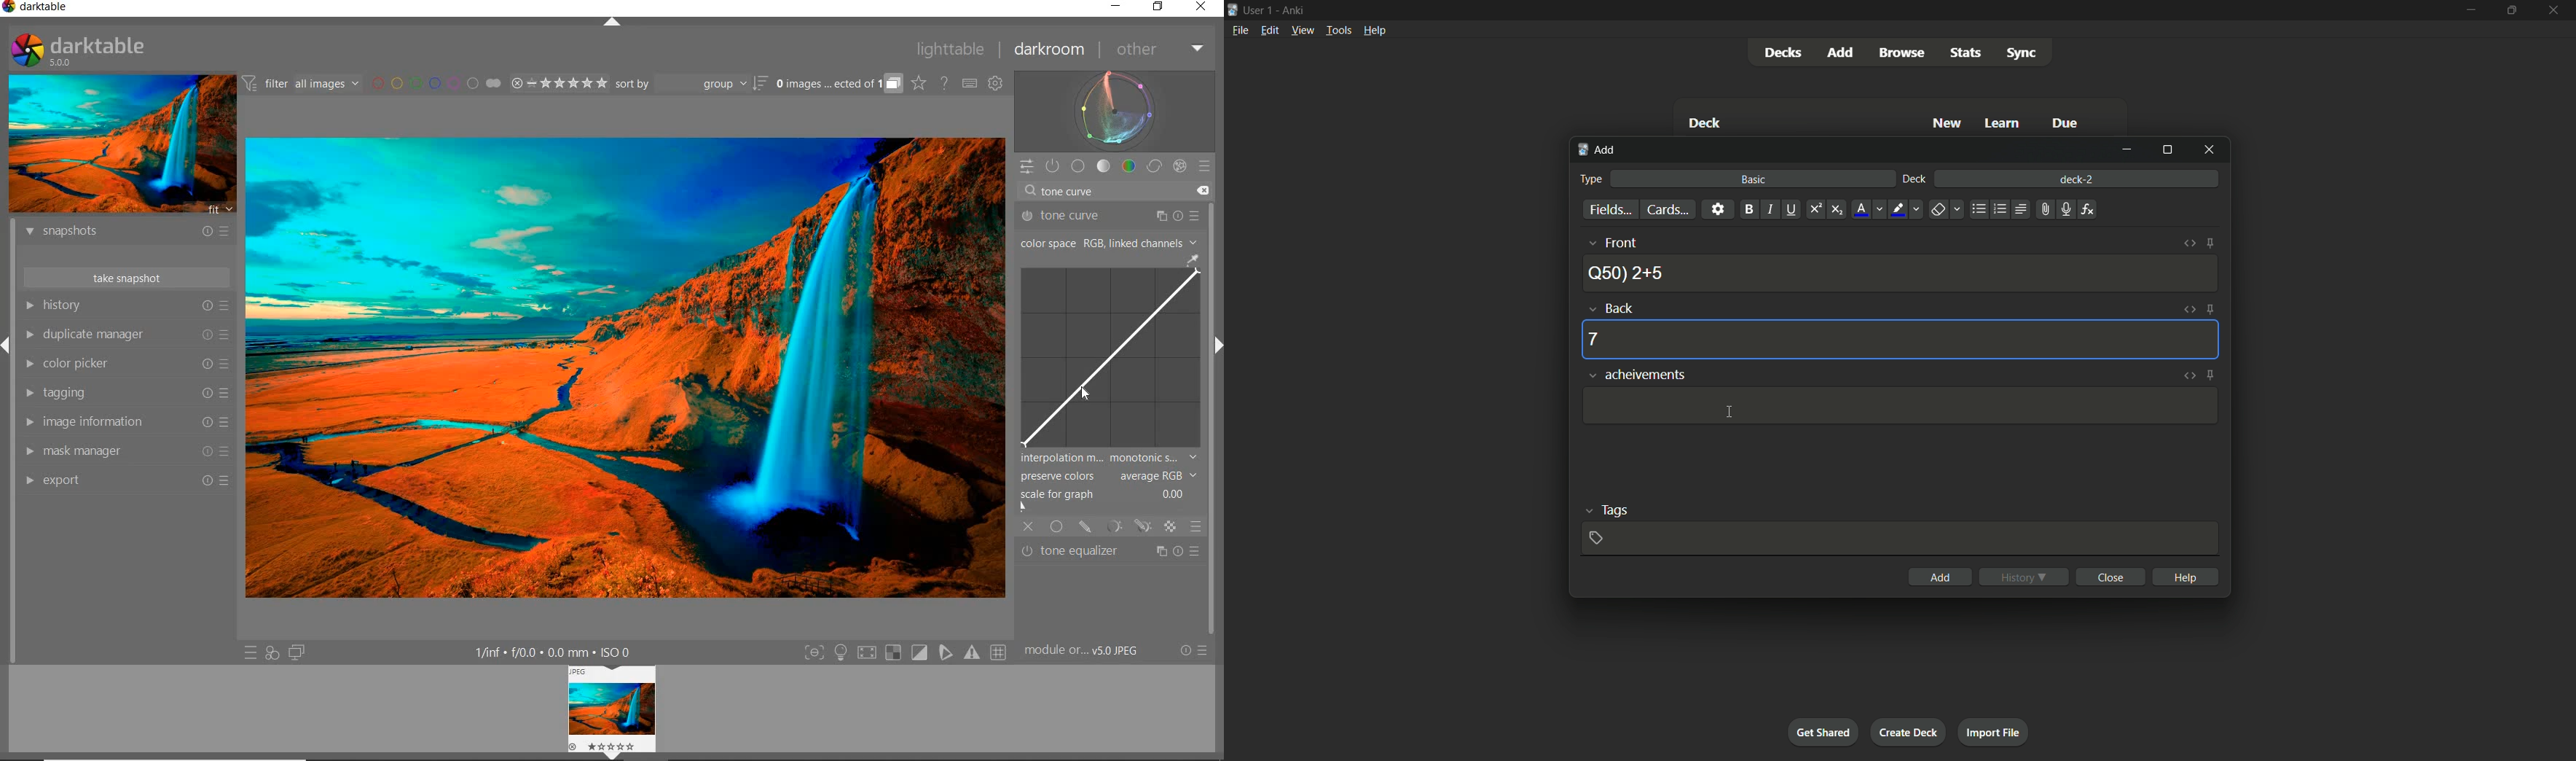  Describe the element at coordinates (944, 83) in the screenshot. I see `HELP ONLINE` at that location.